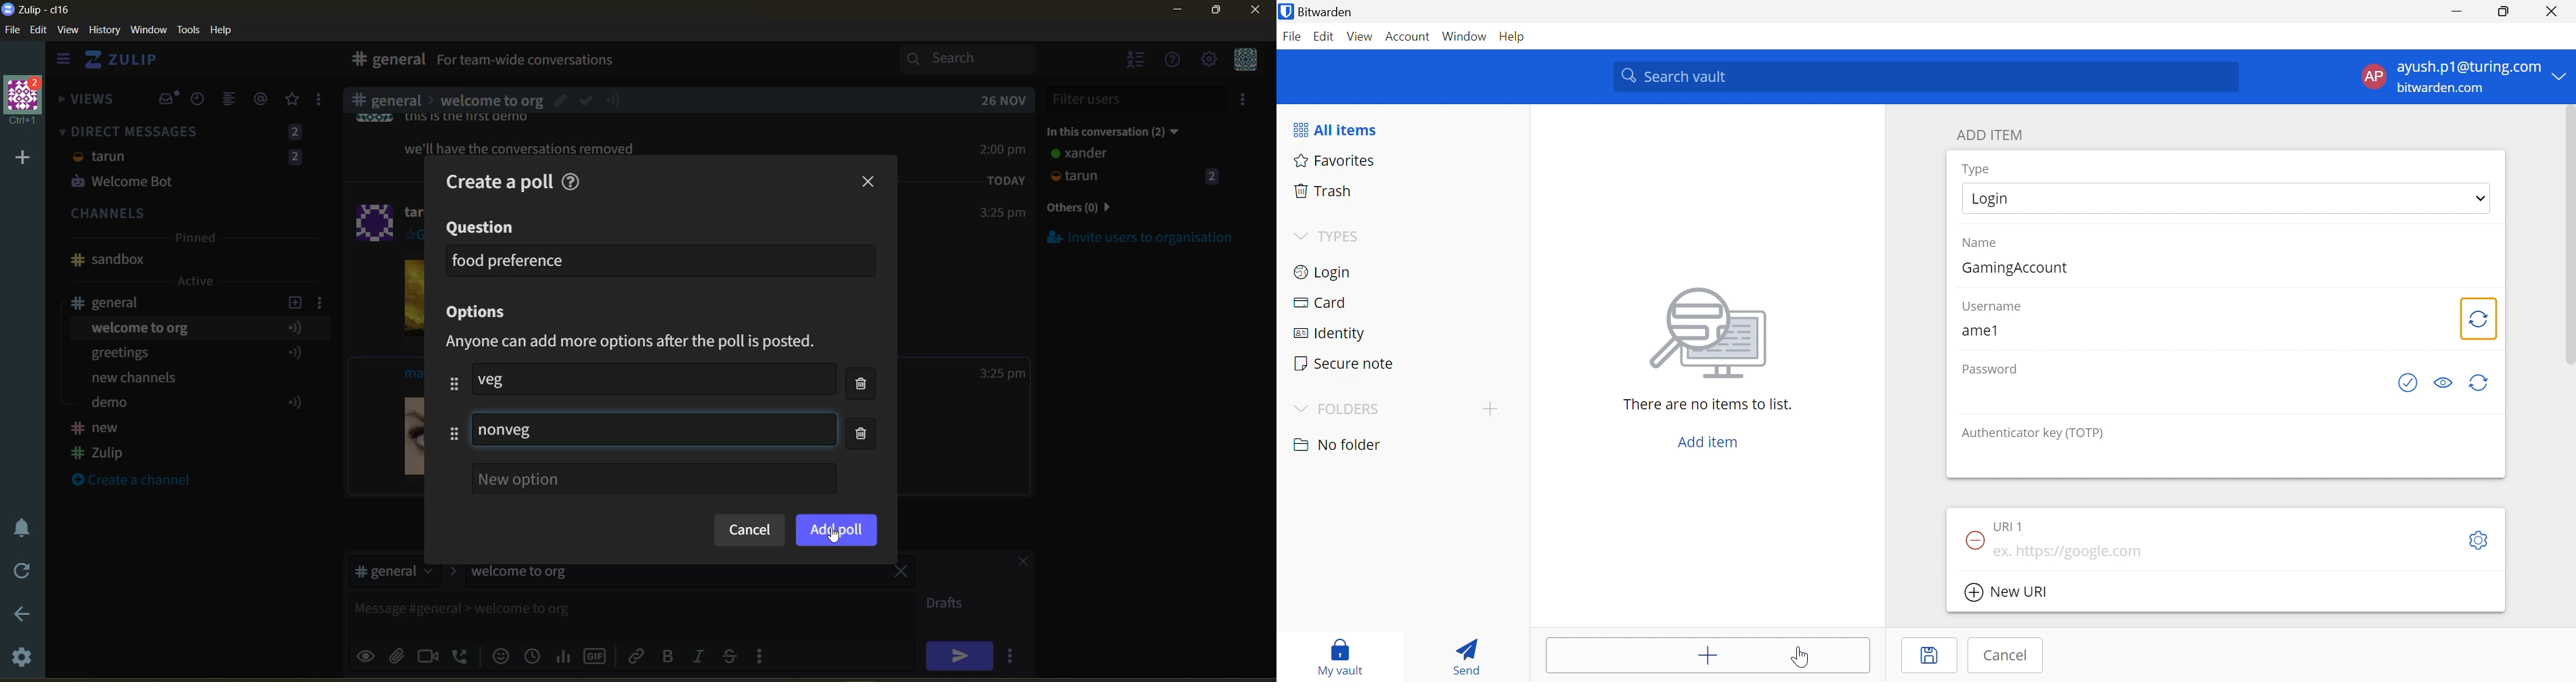  What do you see at coordinates (324, 102) in the screenshot?
I see `reactions and drafts` at bounding box center [324, 102].